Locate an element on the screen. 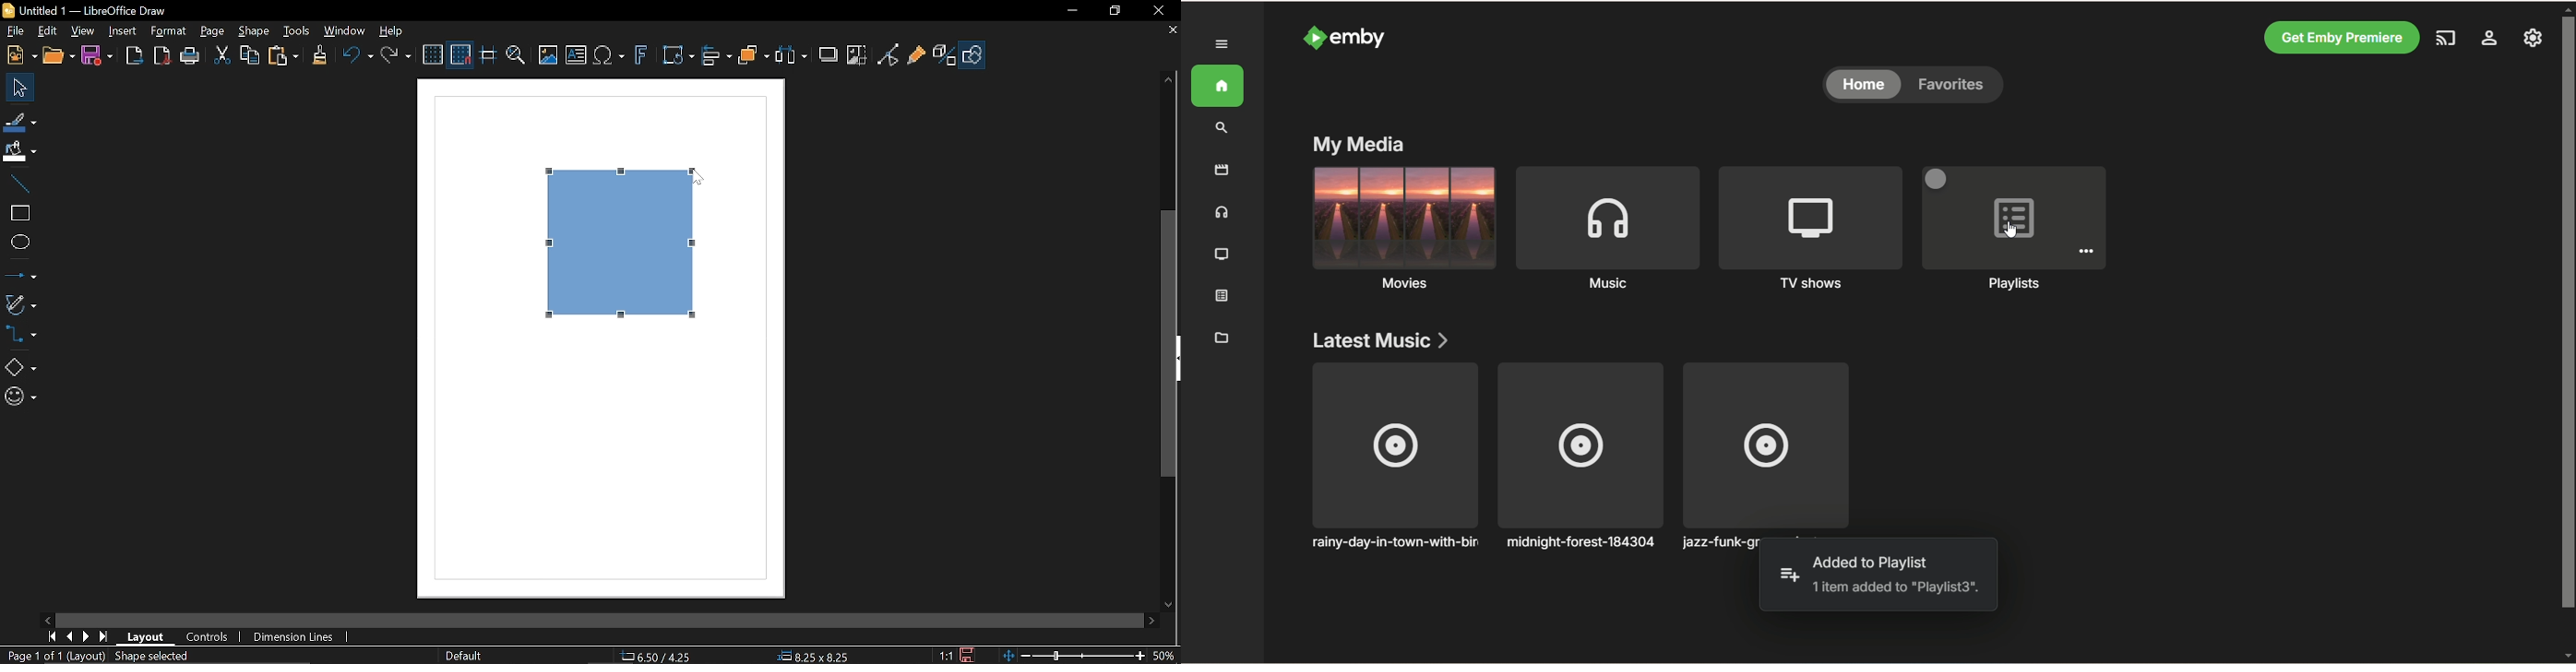 The image size is (2576, 672). Move right is located at coordinates (1151, 620).